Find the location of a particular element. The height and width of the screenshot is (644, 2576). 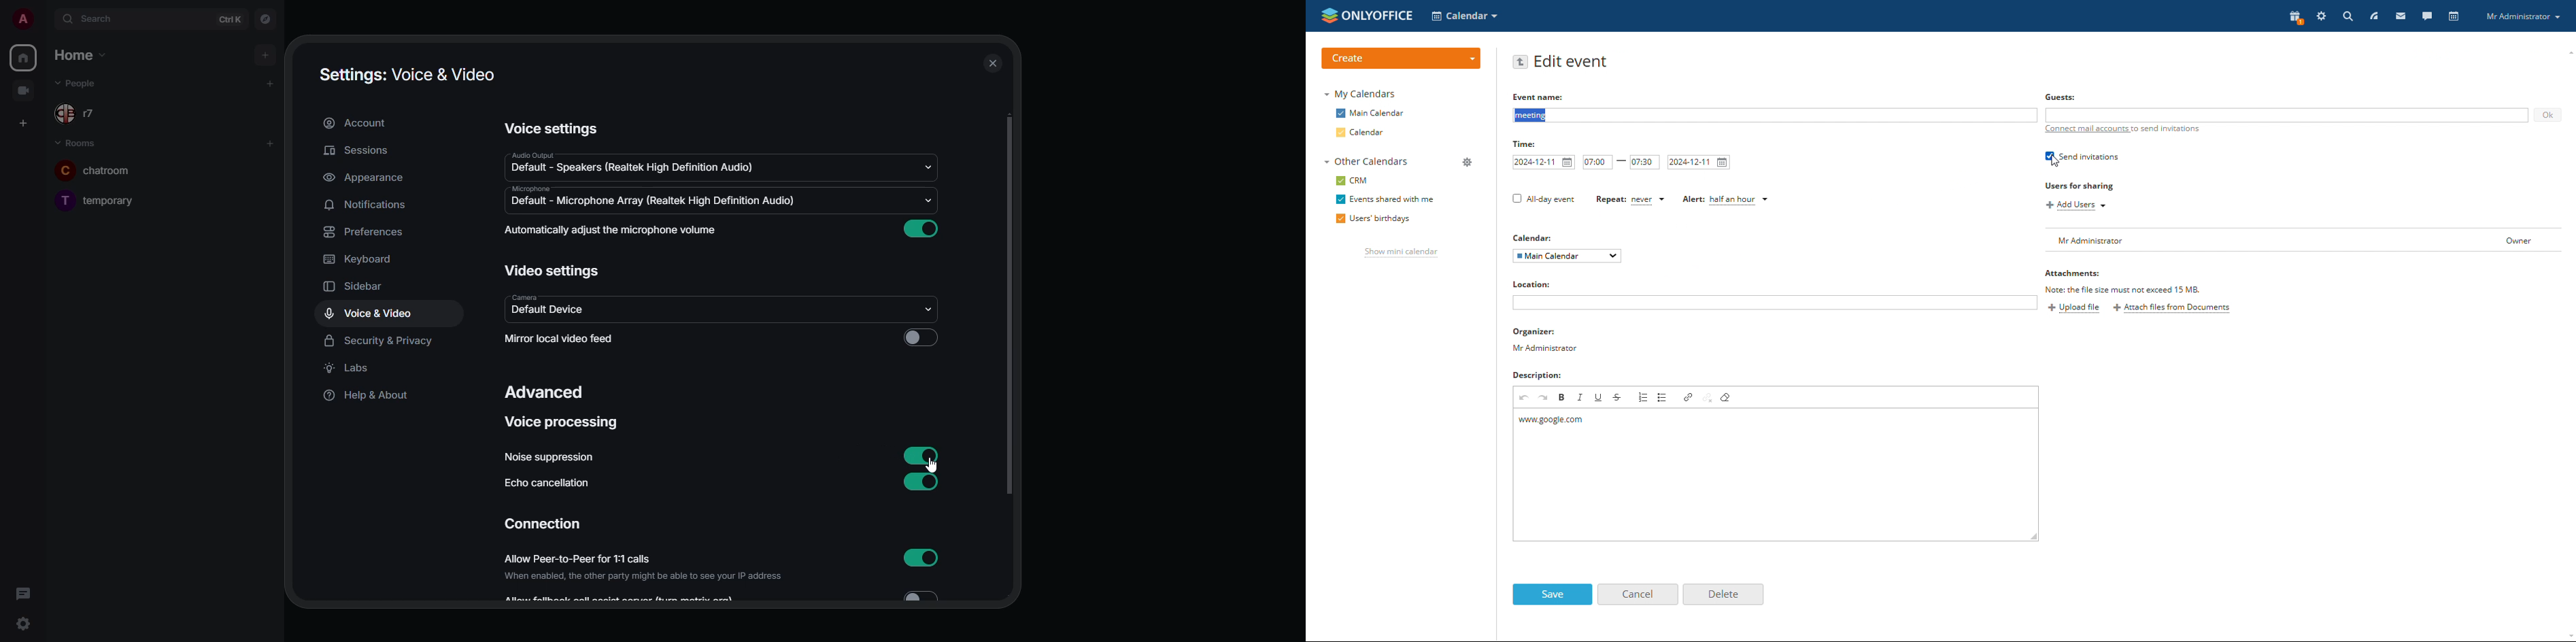

connect mail accounts is located at coordinates (2086, 129).